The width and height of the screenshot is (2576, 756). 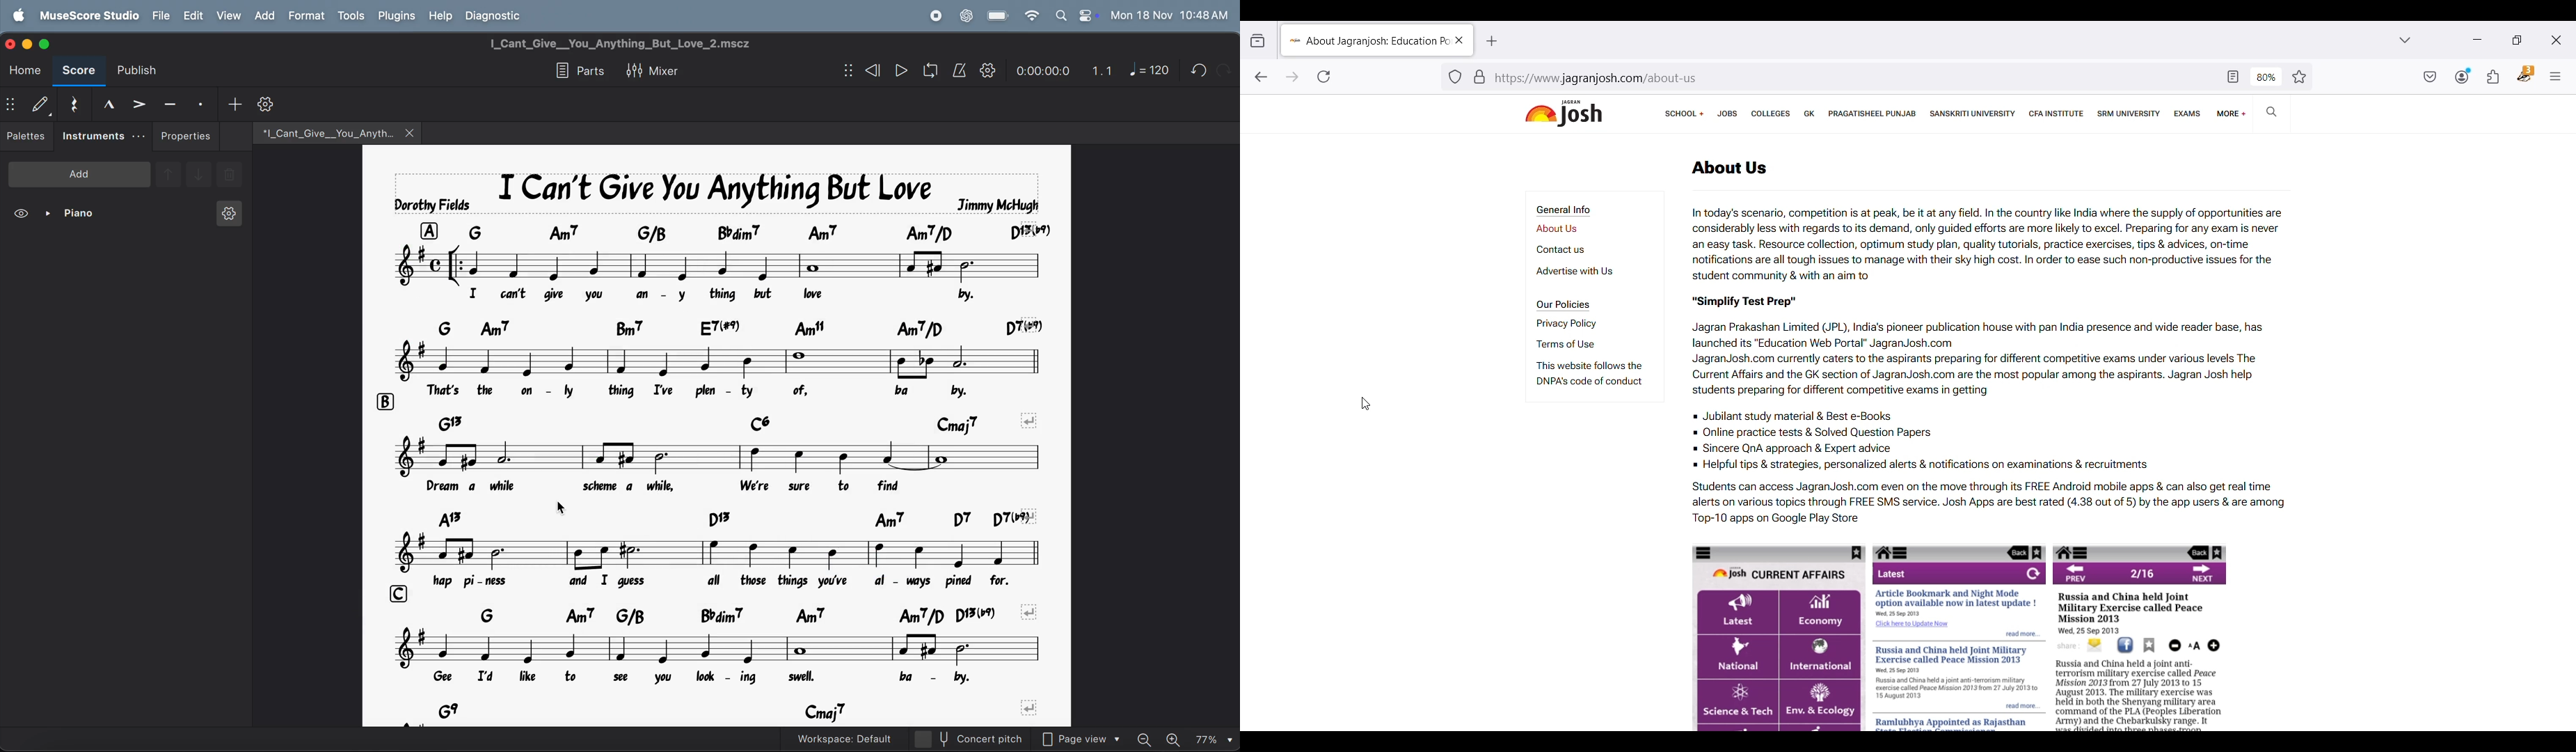 What do you see at coordinates (1566, 324) in the screenshot?
I see `Privacy policy page` at bounding box center [1566, 324].